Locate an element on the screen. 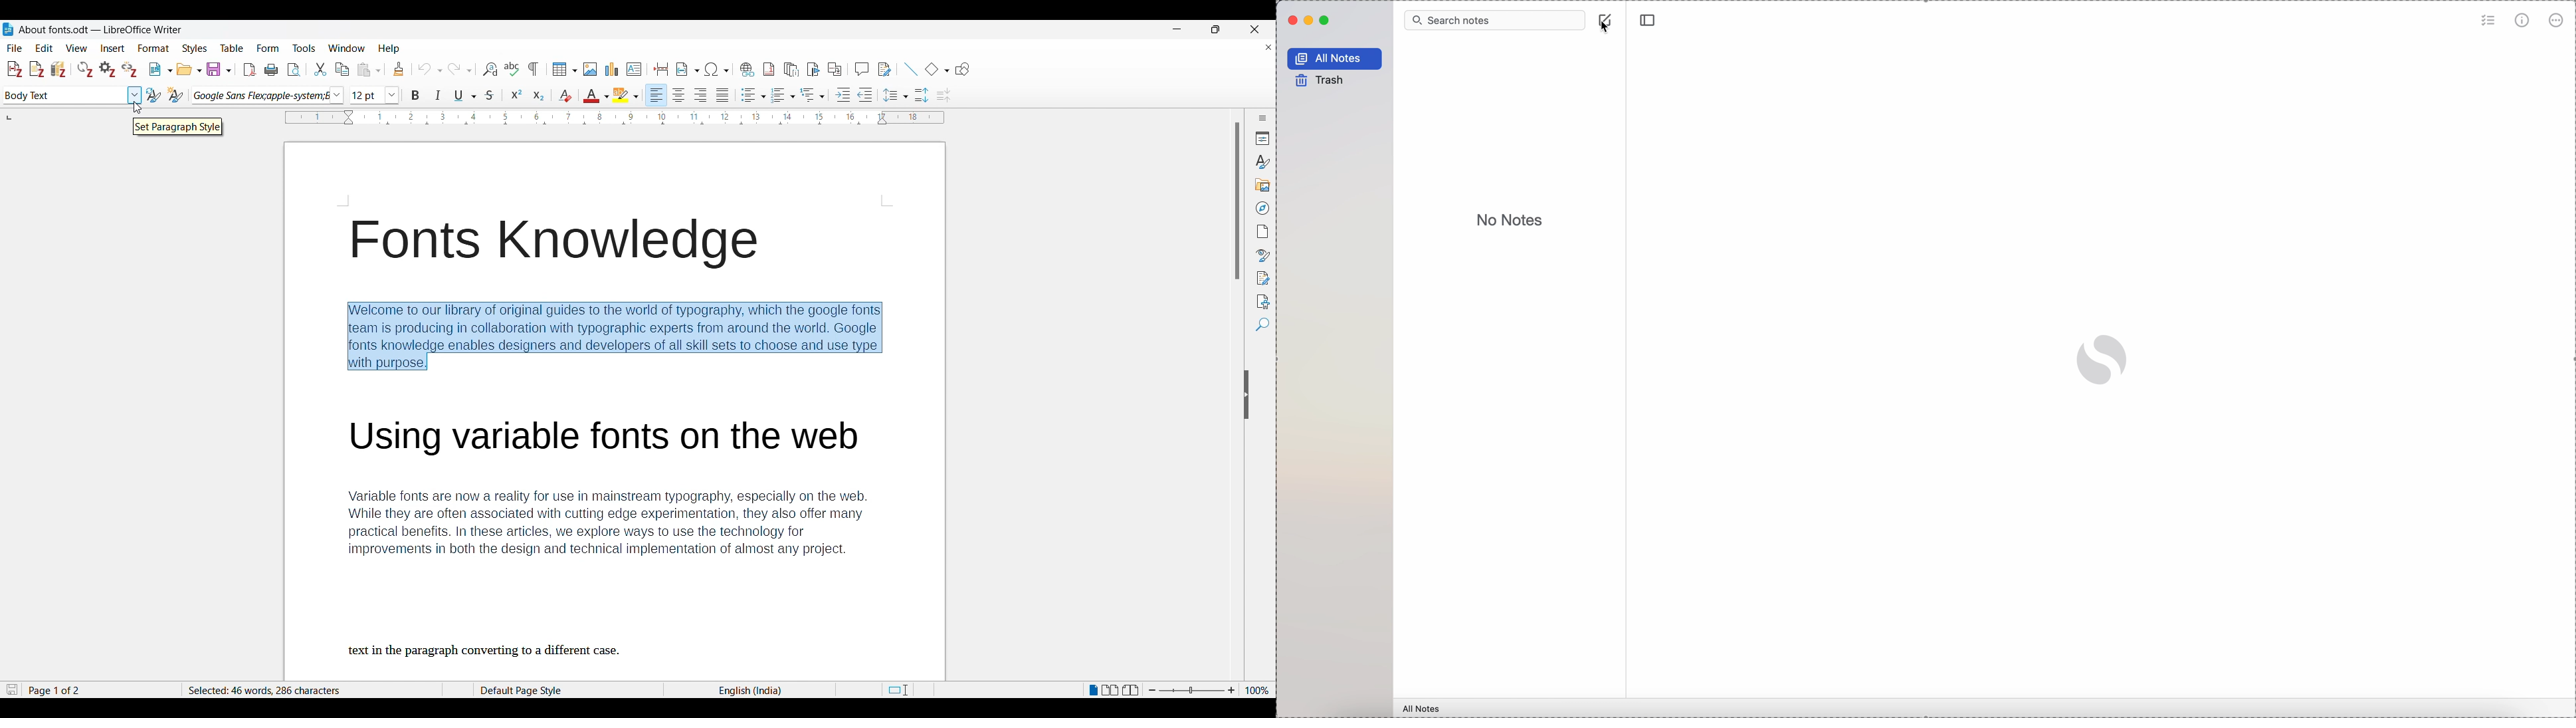 This screenshot has height=728, width=2576. Italics is located at coordinates (437, 95).